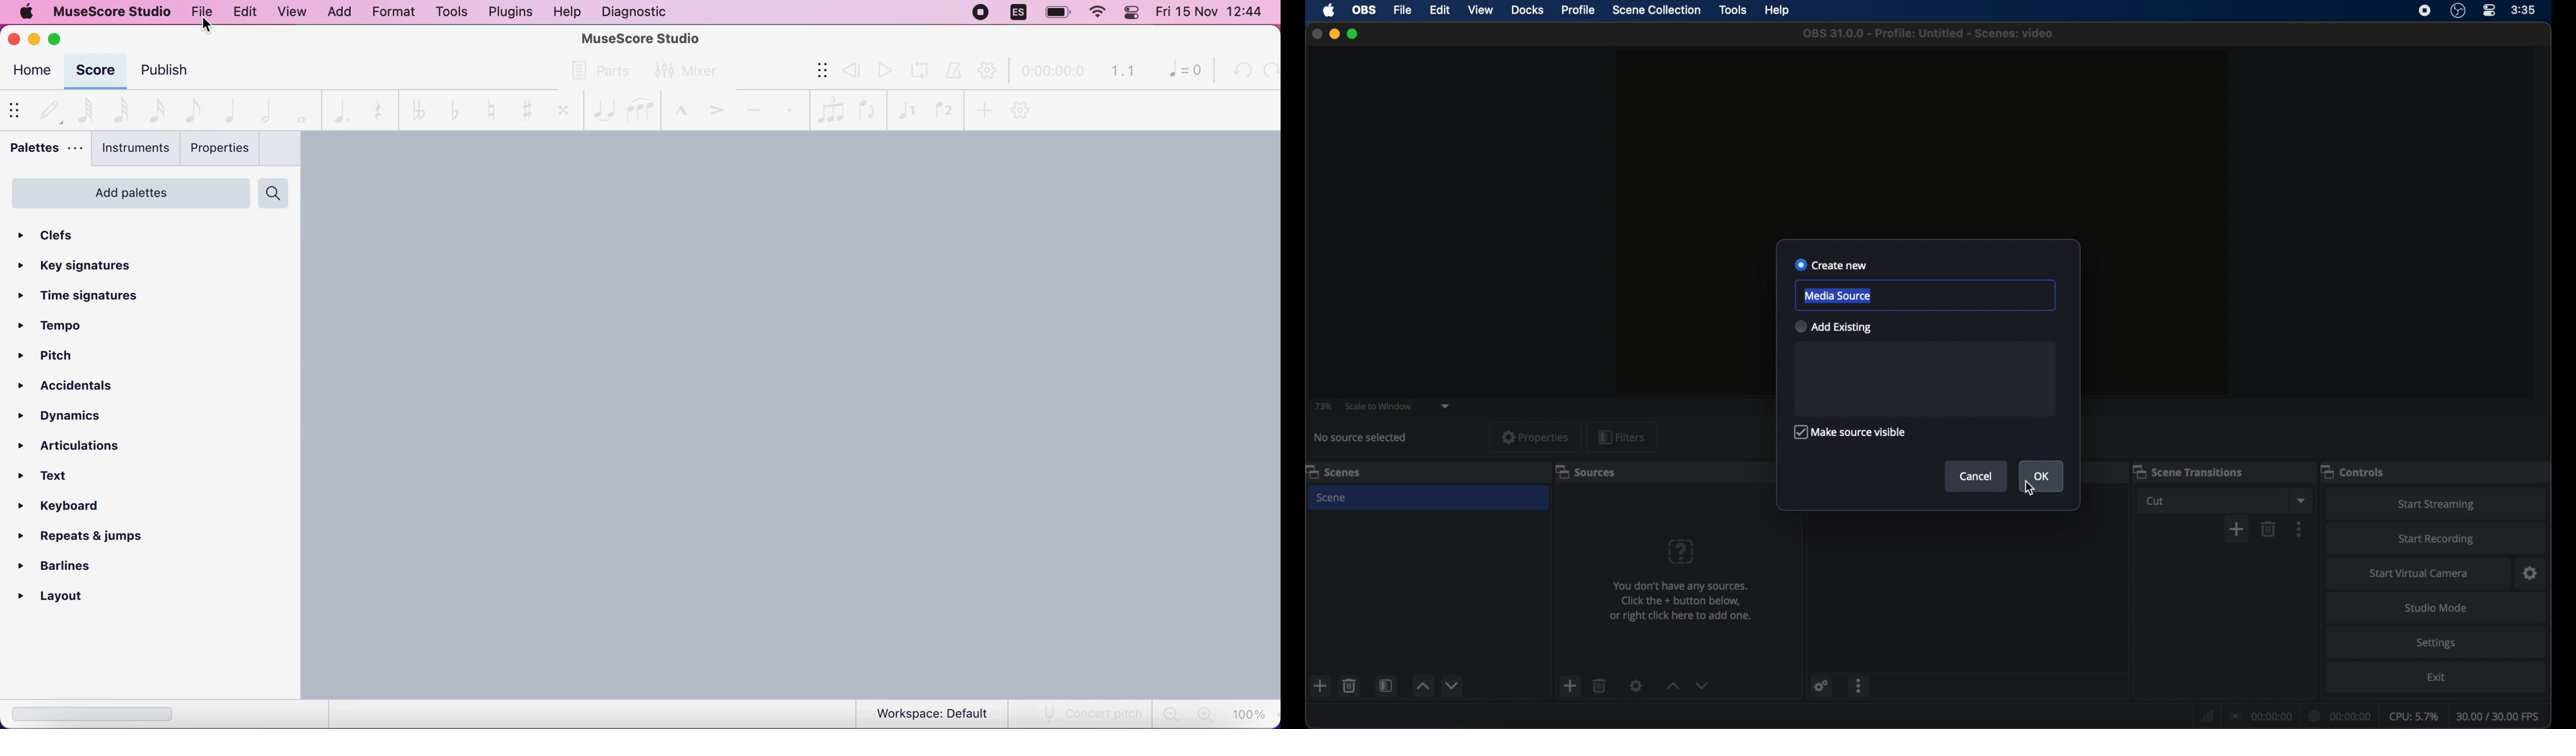 The width and height of the screenshot is (2576, 756). Describe the element at coordinates (1445, 406) in the screenshot. I see `dropdown` at that location.